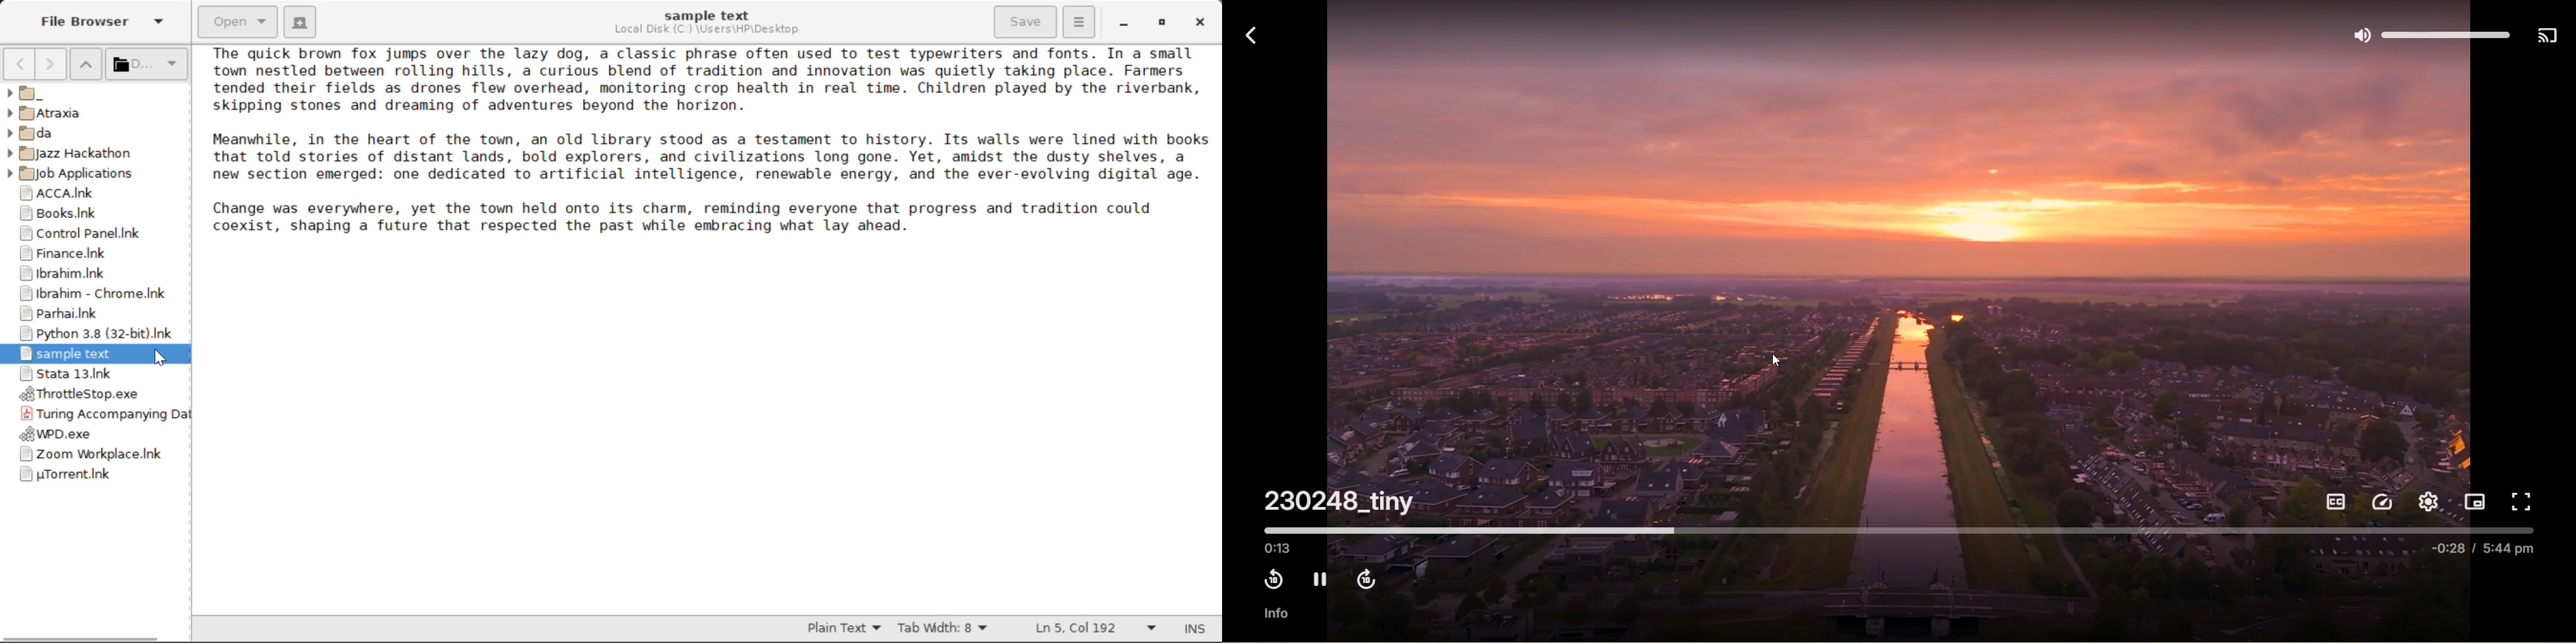 The width and height of the screenshot is (2576, 644). What do you see at coordinates (96, 131) in the screenshot?
I see `da Folder` at bounding box center [96, 131].